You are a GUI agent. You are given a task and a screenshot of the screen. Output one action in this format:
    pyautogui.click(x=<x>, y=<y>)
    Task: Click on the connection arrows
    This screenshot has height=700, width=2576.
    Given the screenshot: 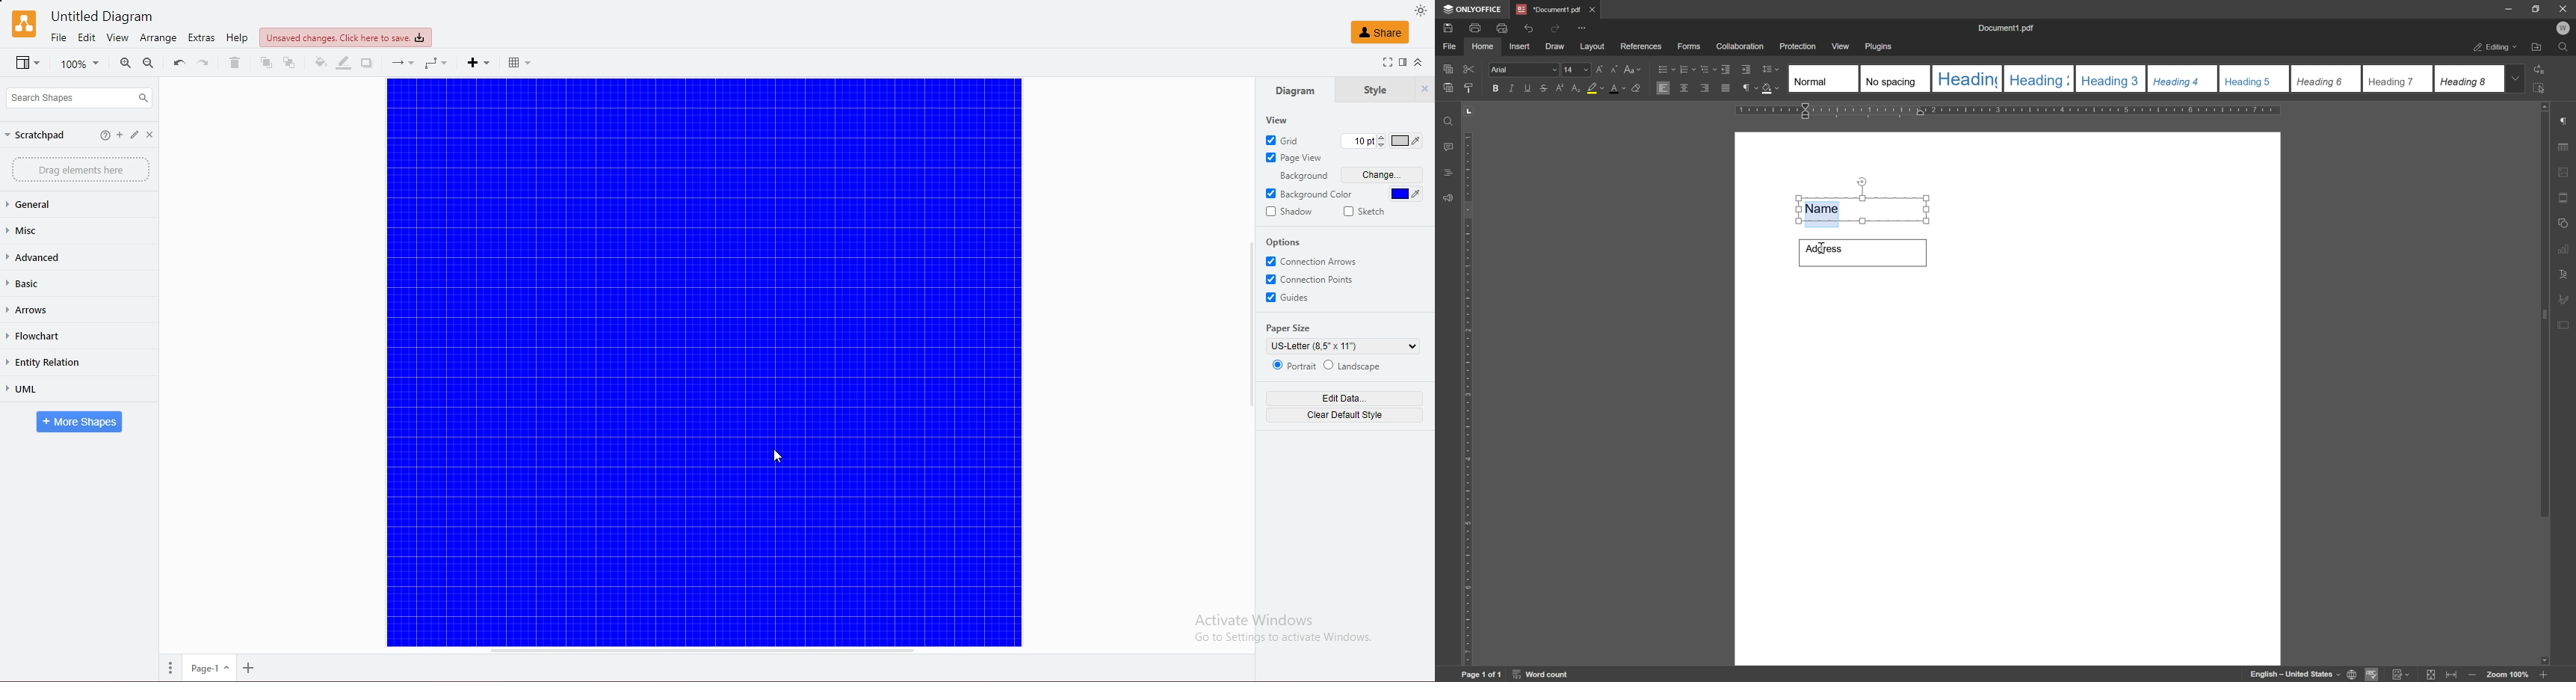 What is the action you would take?
    pyautogui.click(x=1313, y=261)
    